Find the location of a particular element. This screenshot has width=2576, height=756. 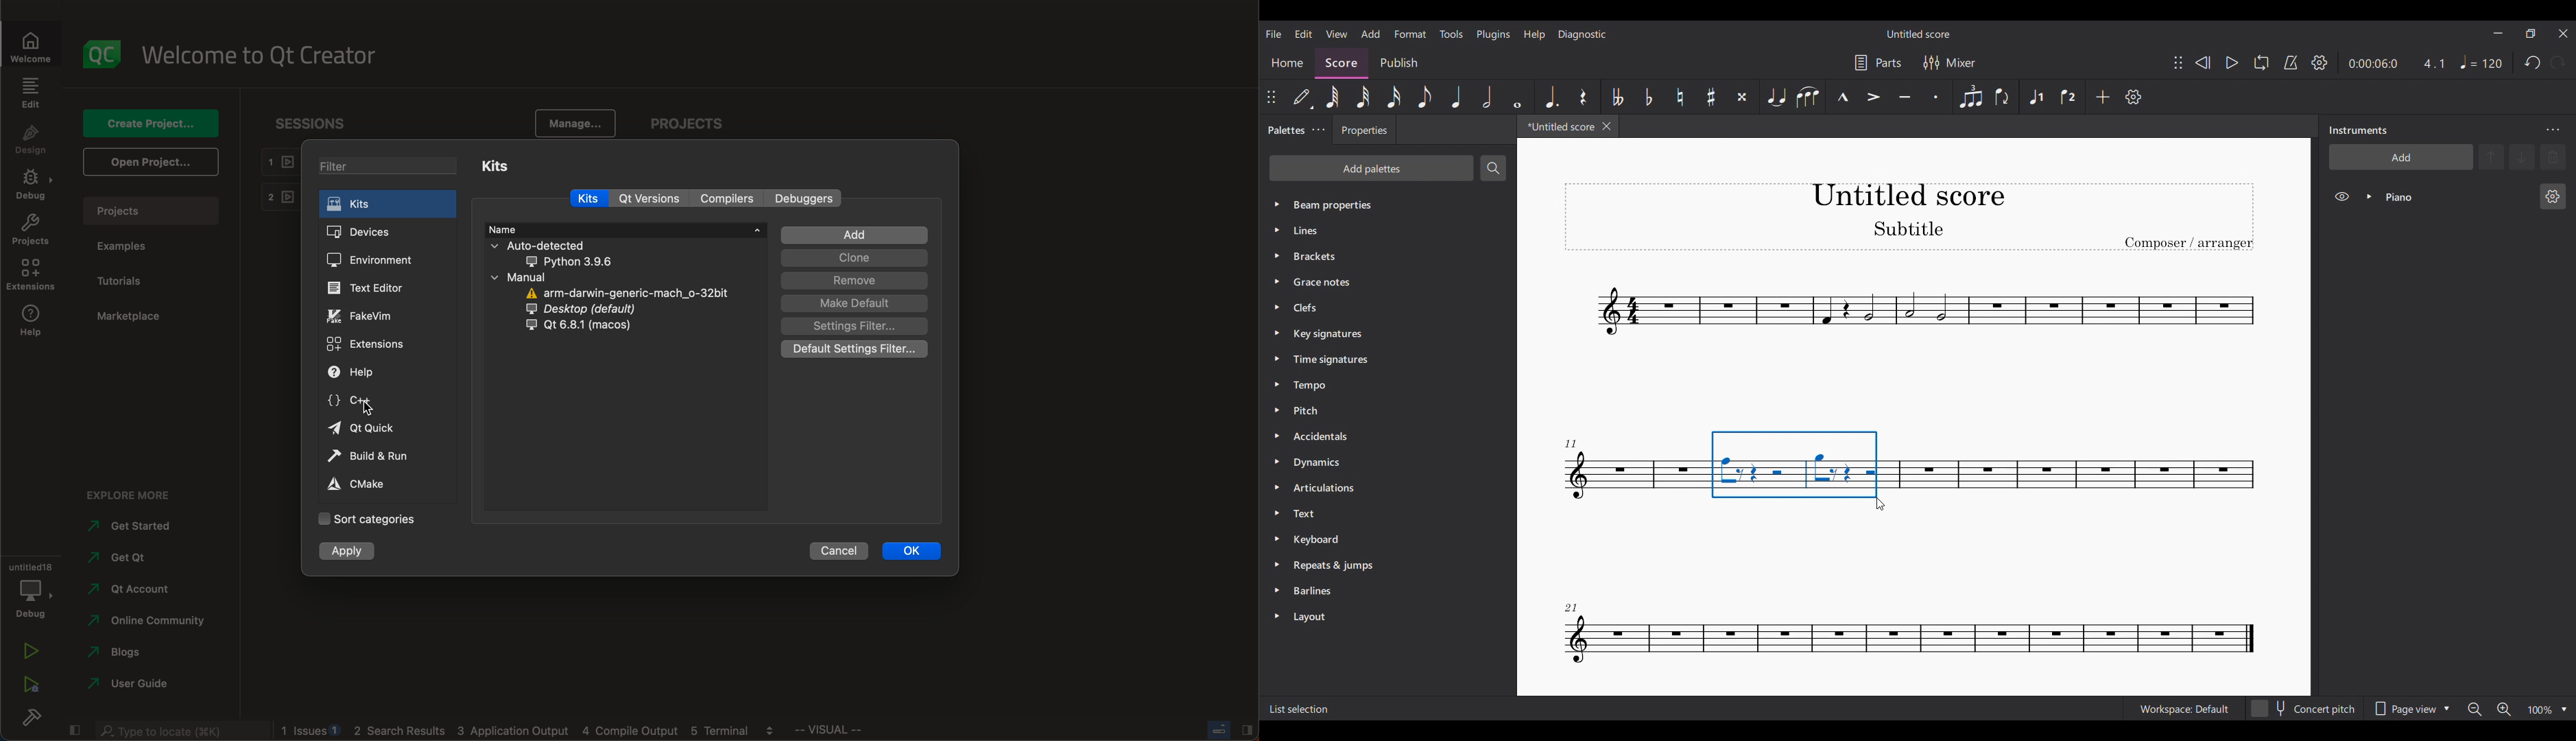

Add menu is located at coordinates (1371, 34).